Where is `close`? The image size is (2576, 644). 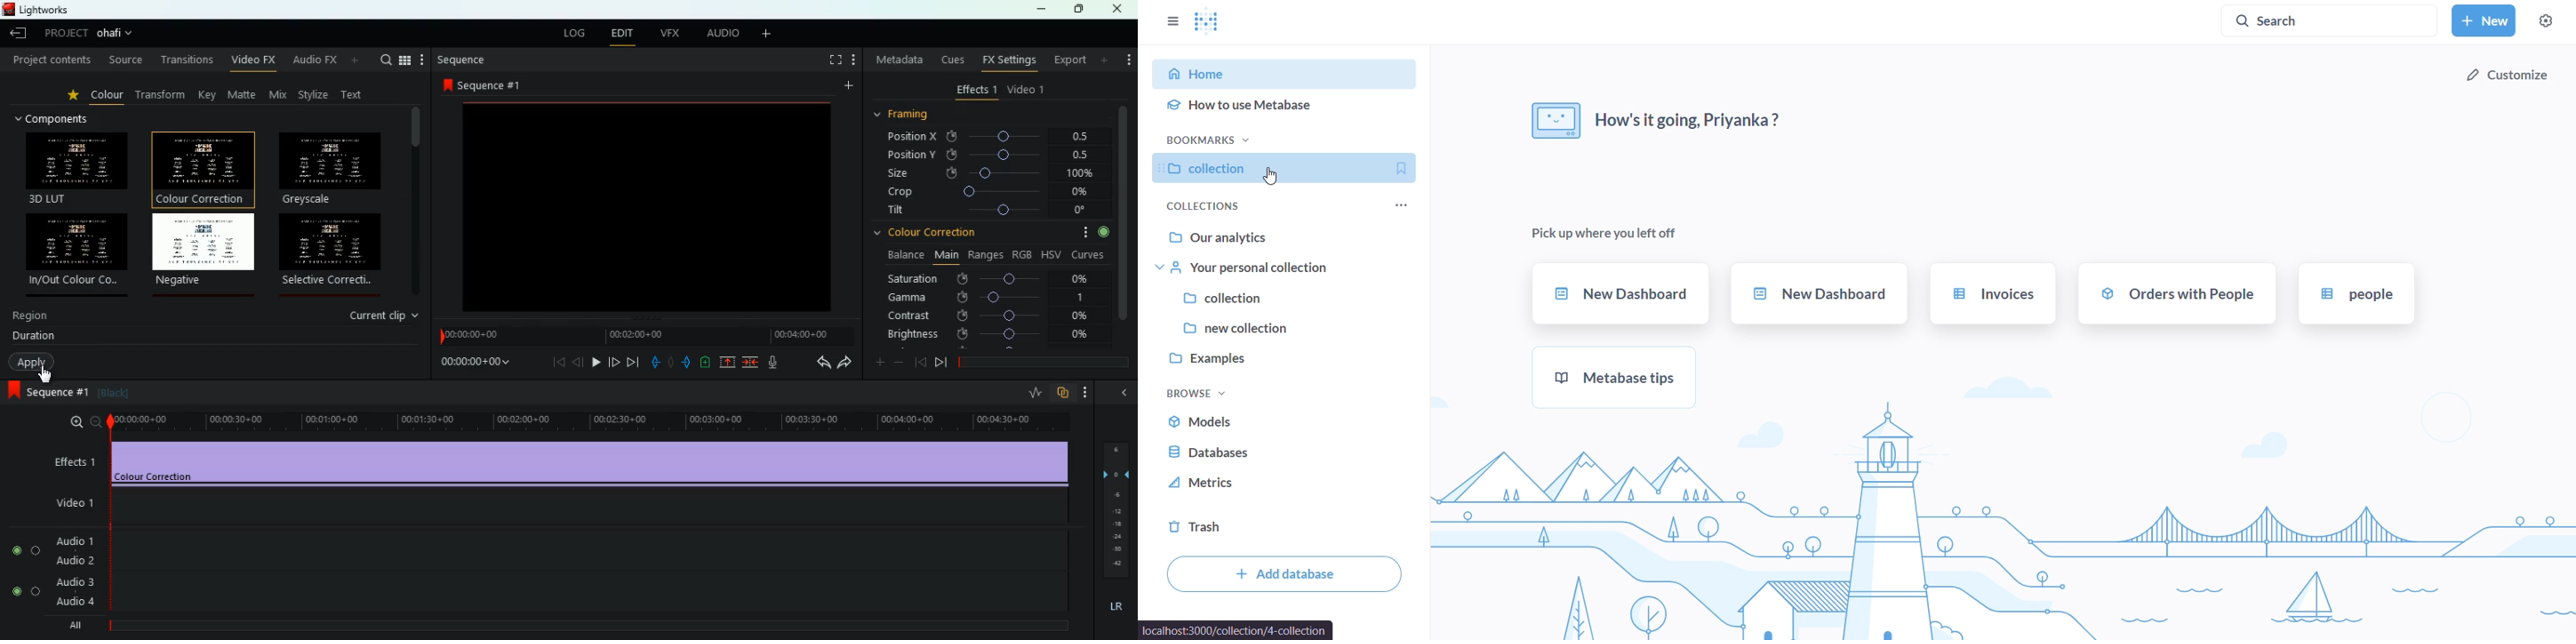 close is located at coordinates (1122, 9).